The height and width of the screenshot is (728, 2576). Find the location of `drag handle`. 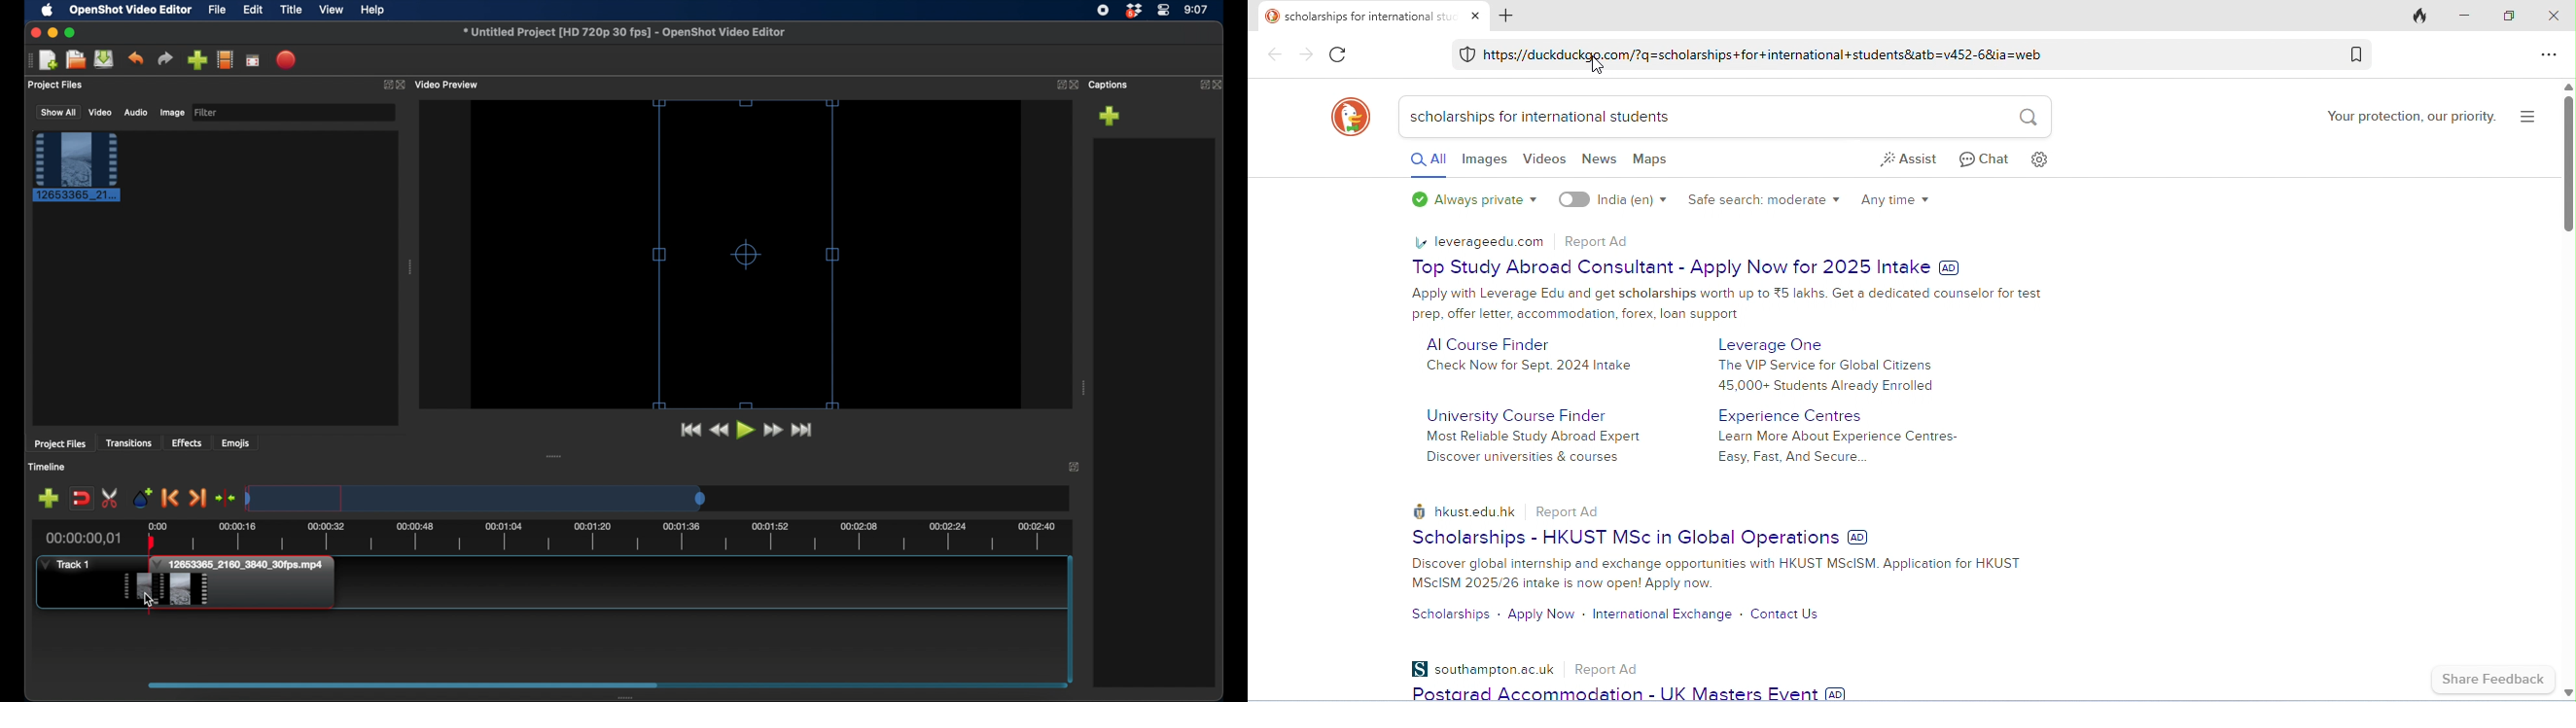

drag handle is located at coordinates (26, 60).